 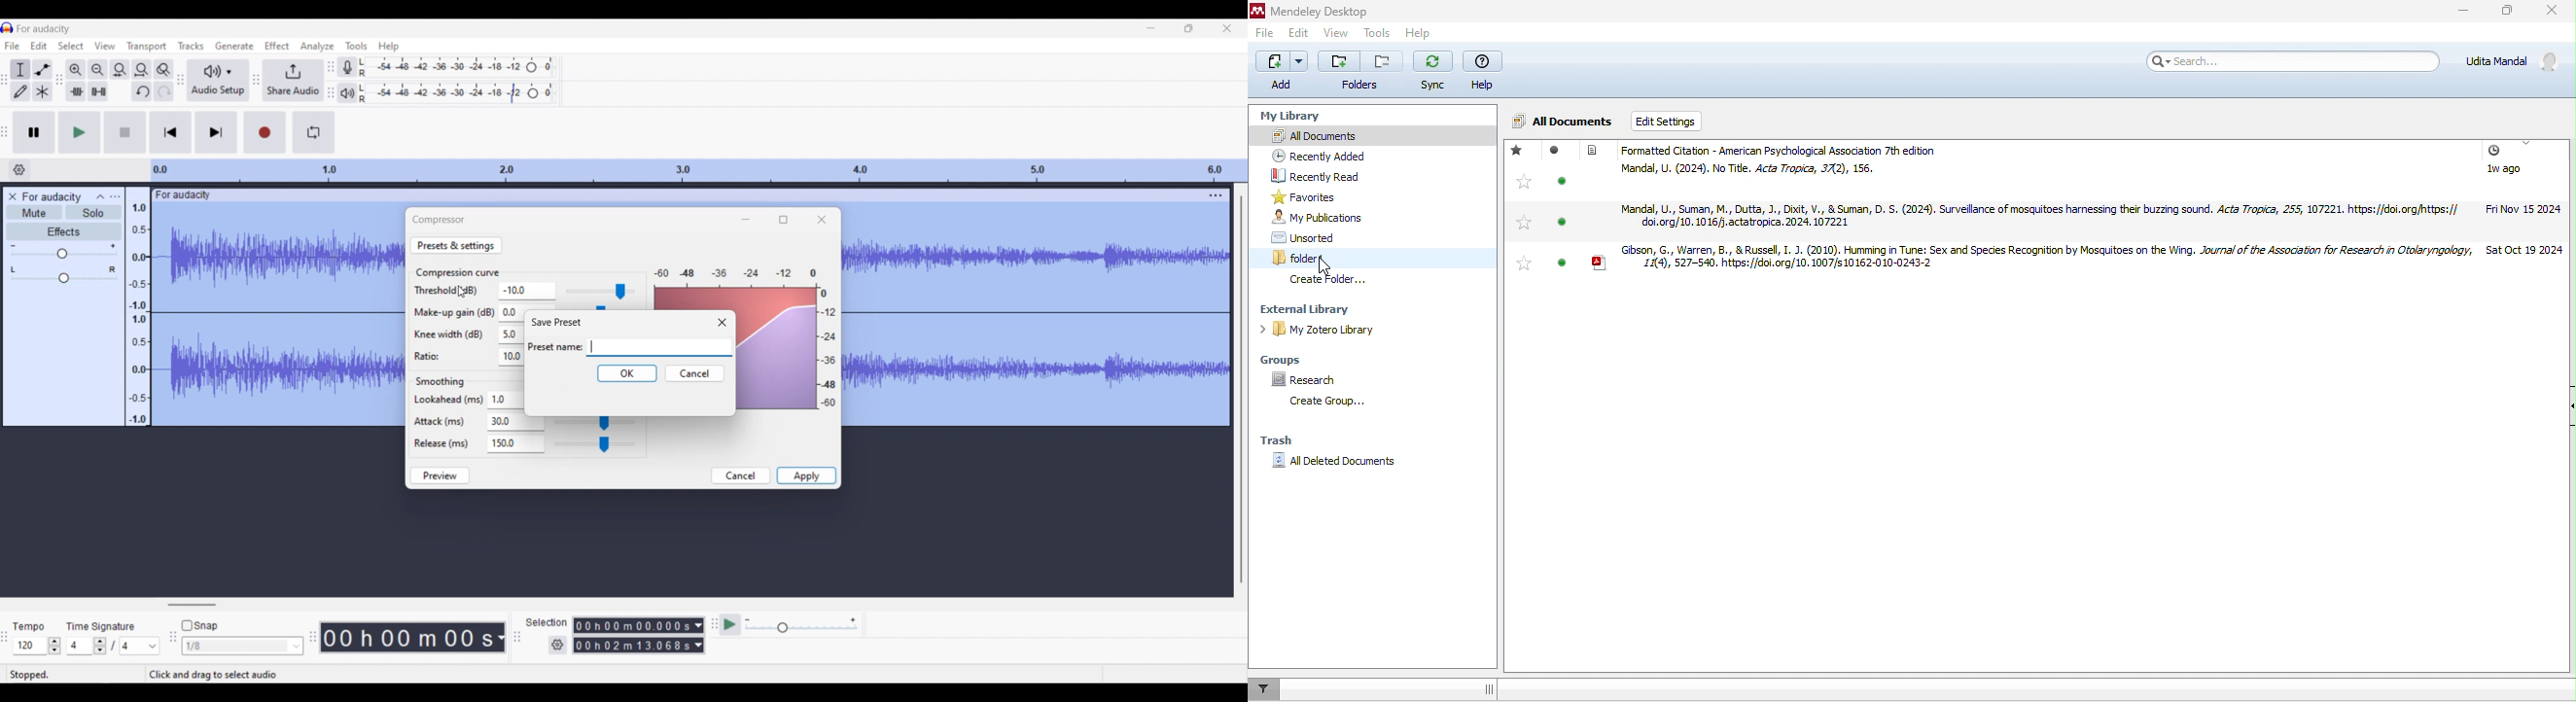 I want to click on cursor, so click(x=1324, y=266).